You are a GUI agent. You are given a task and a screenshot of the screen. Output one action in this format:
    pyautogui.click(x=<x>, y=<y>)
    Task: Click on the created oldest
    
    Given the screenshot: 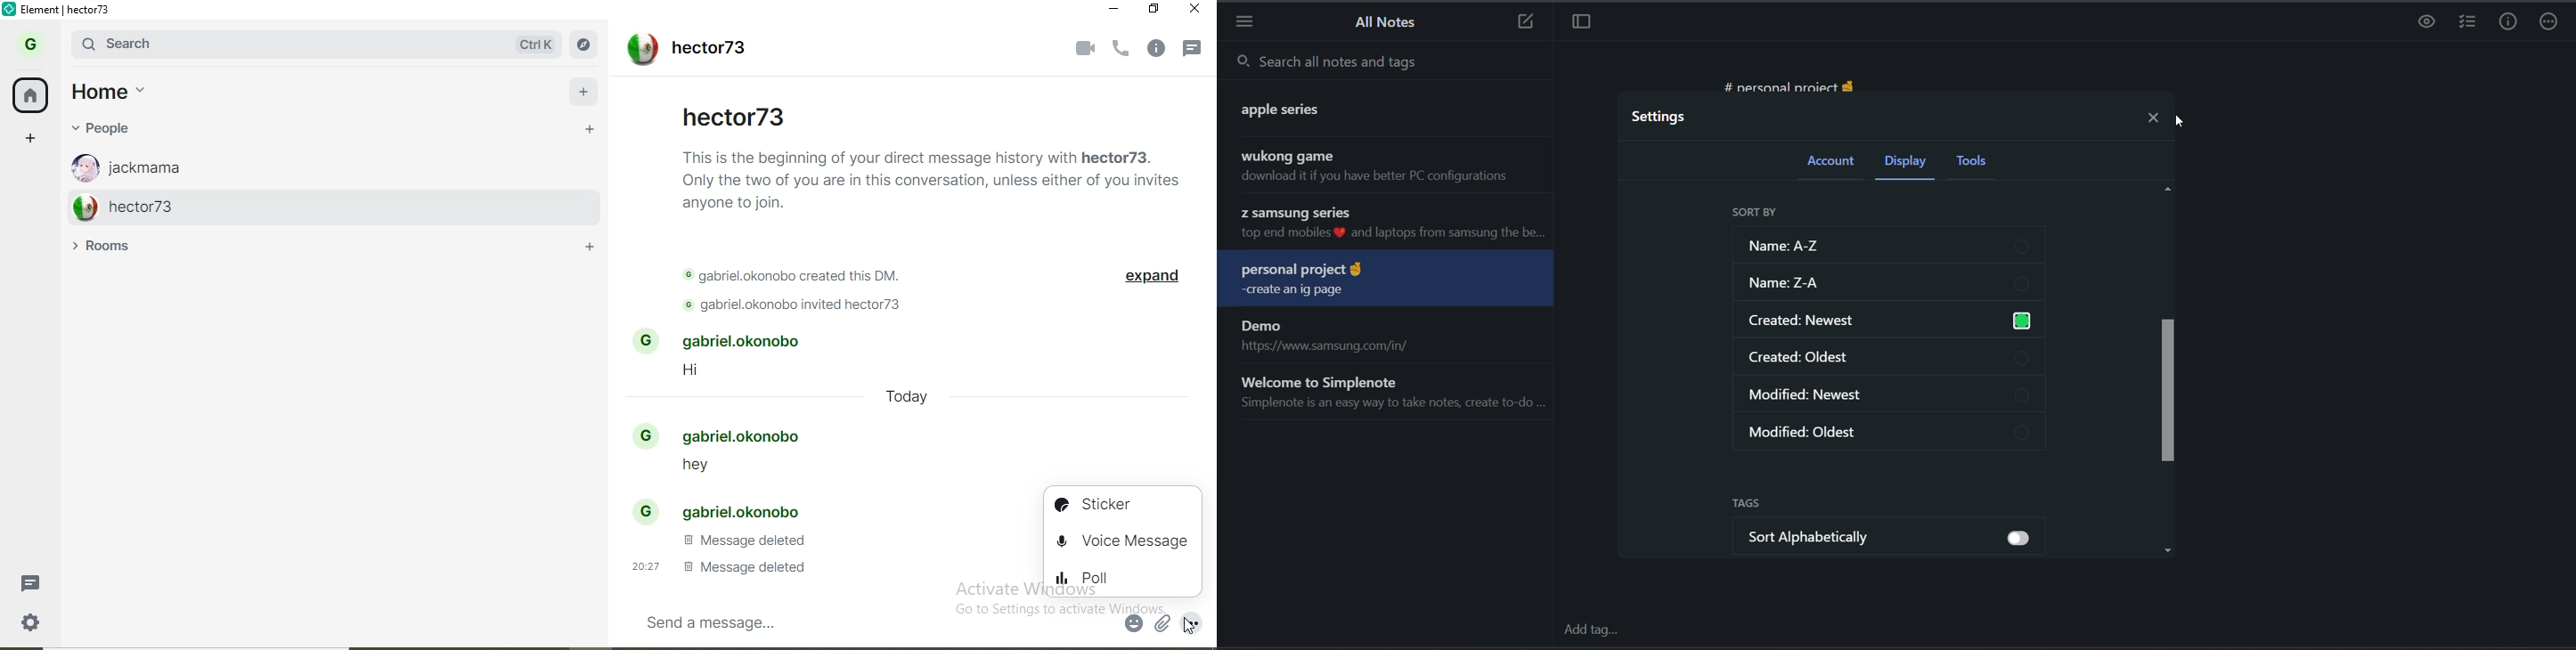 What is the action you would take?
    pyautogui.click(x=1889, y=355)
    